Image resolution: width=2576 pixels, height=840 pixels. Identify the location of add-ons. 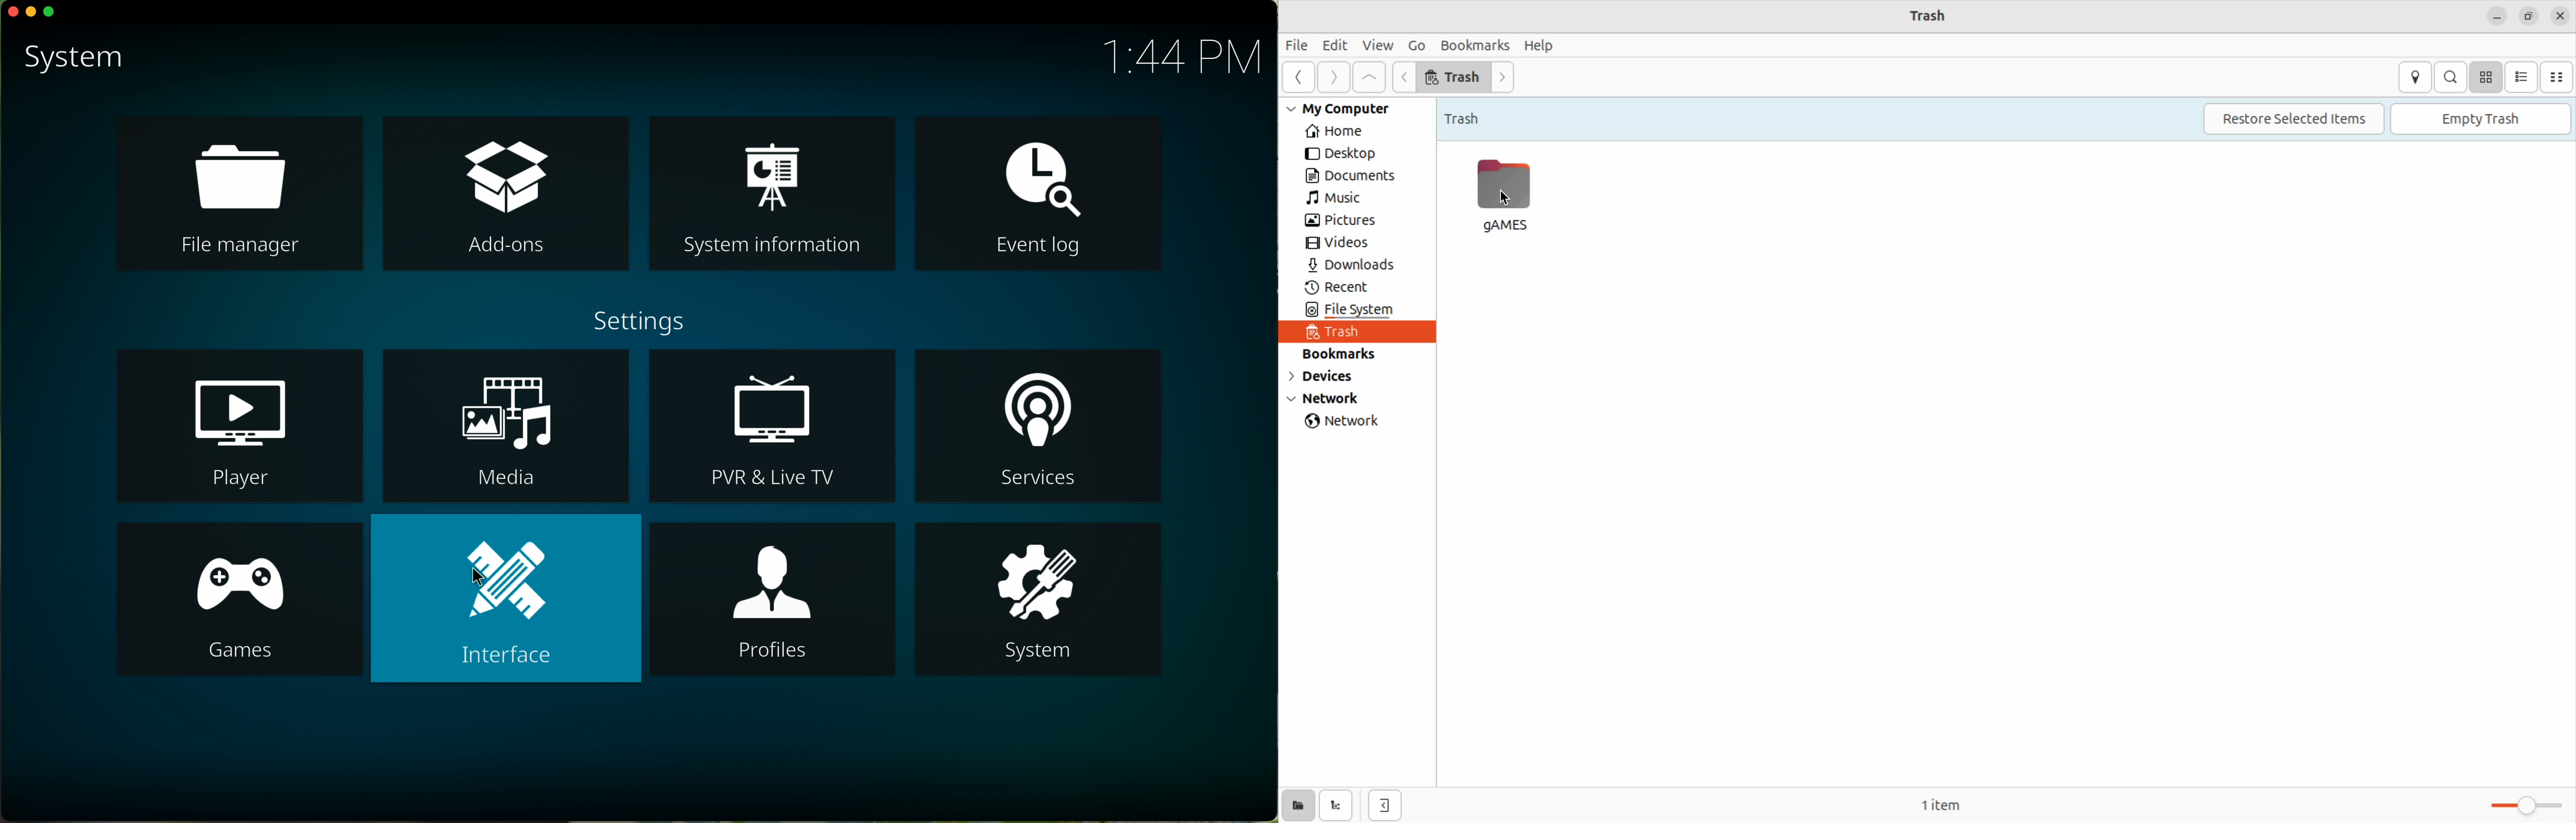
(506, 195).